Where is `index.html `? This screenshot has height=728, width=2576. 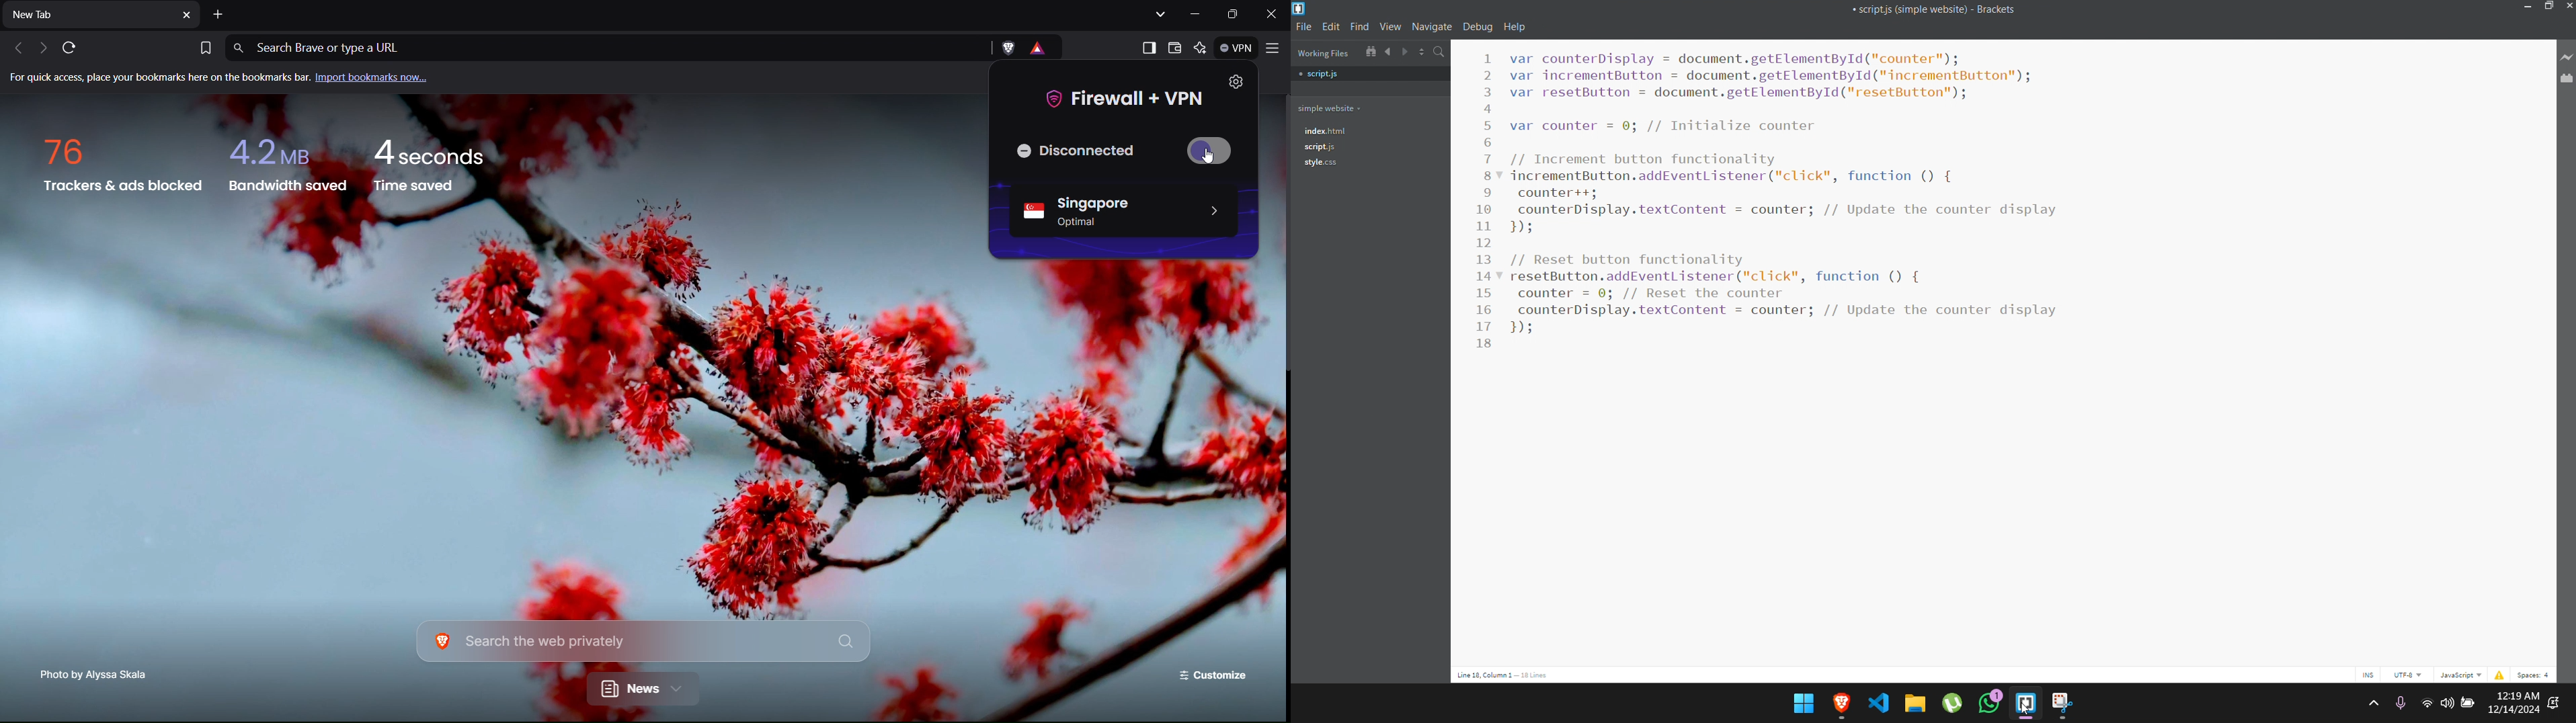
index.html  is located at coordinates (1323, 130).